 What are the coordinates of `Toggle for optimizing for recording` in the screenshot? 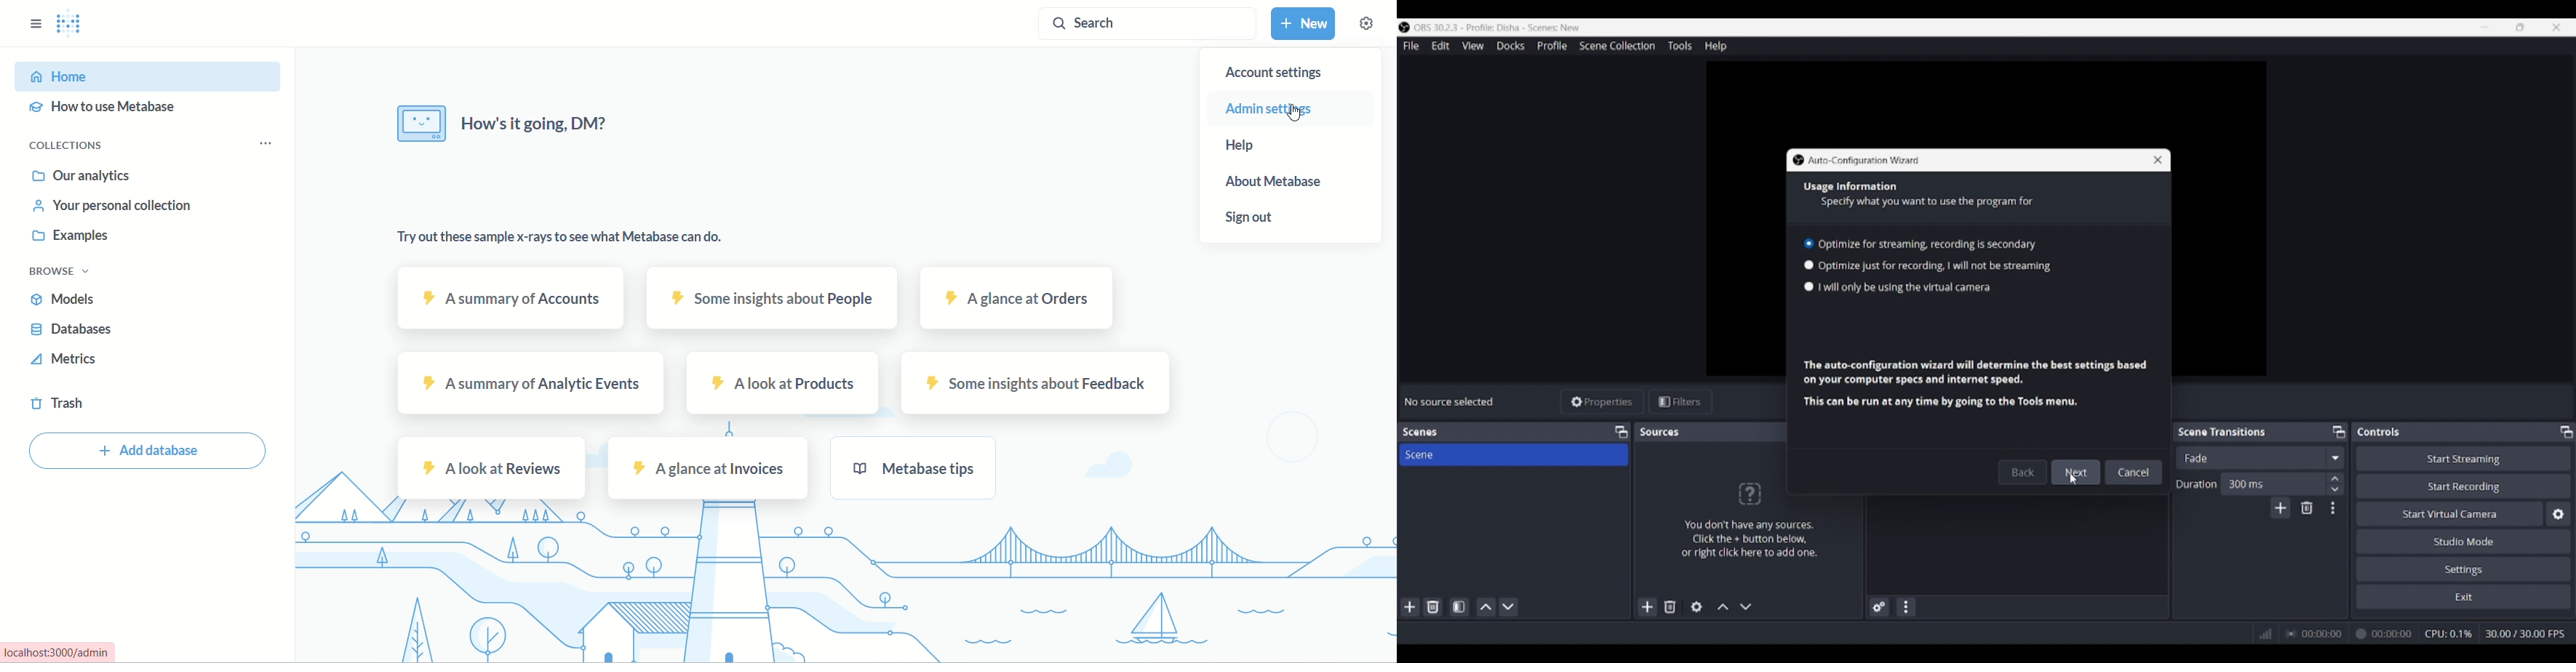 It's located at (1928, 266).